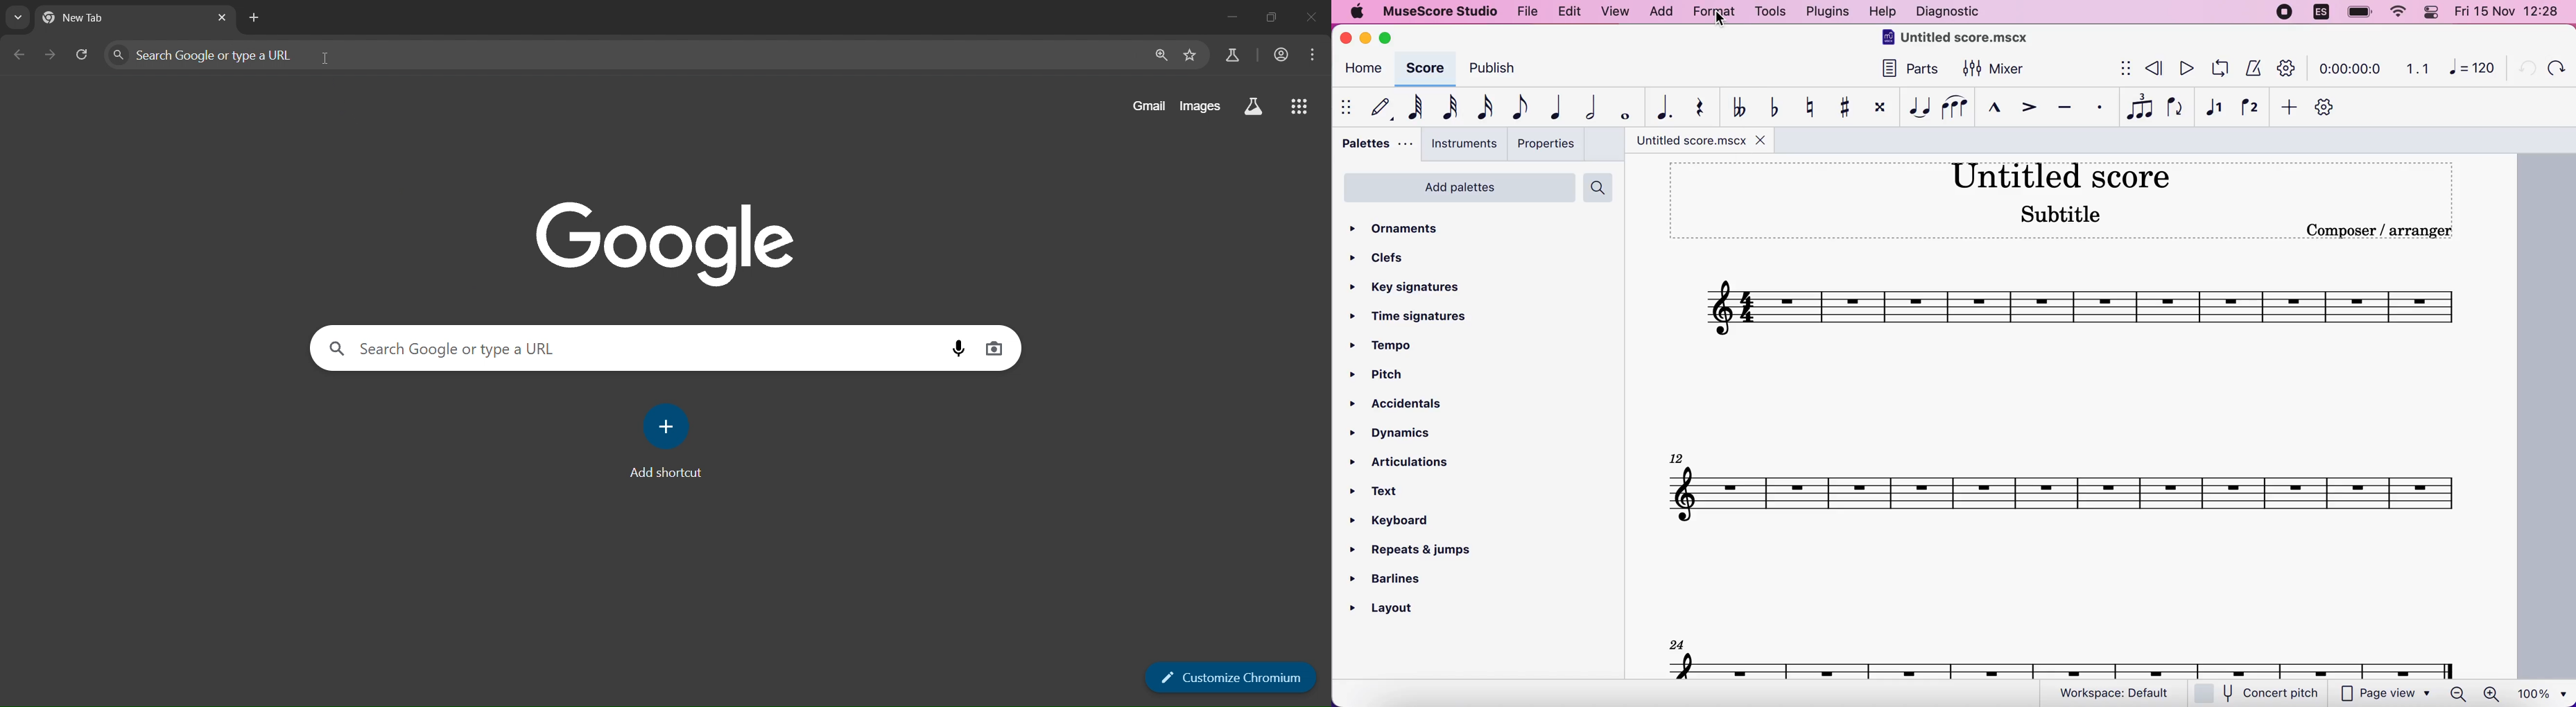 Image resolution: width=2576 pixels, height=728 pixels. I want to click on go back one page, so click(21, 53).